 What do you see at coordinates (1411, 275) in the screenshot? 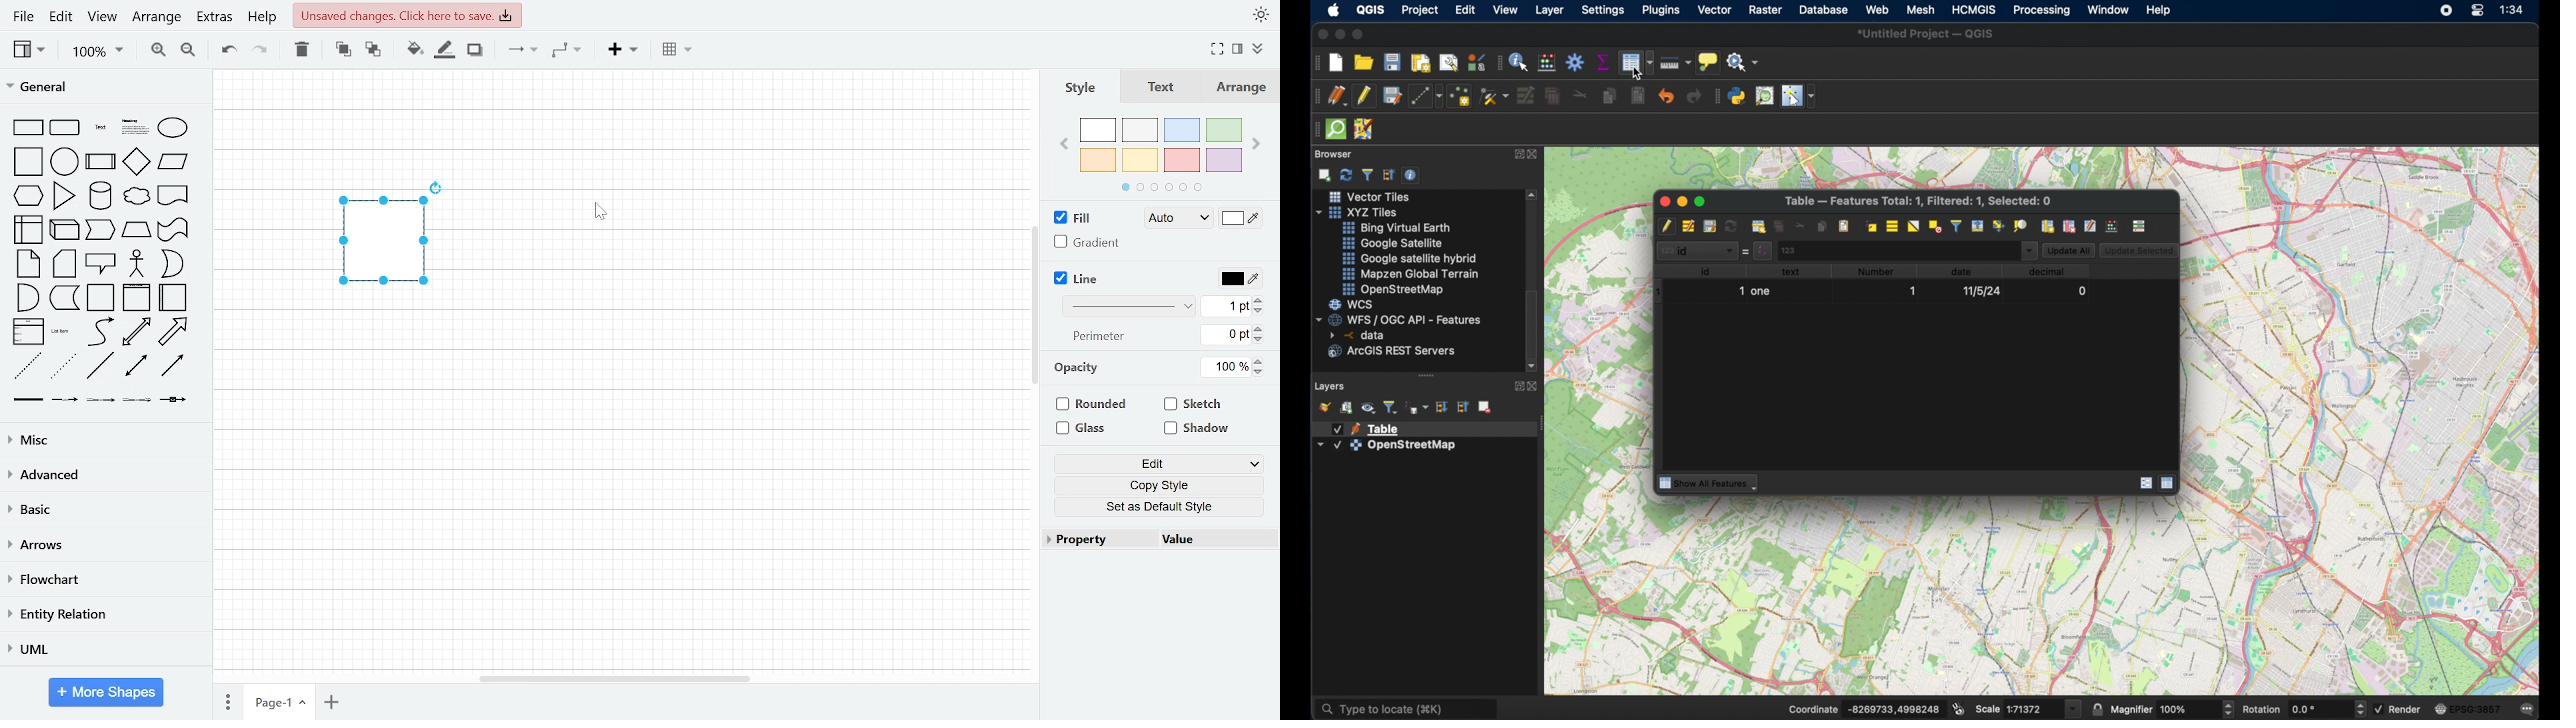
I see `mapzen global terrain` at bounding box center [1411, 275].